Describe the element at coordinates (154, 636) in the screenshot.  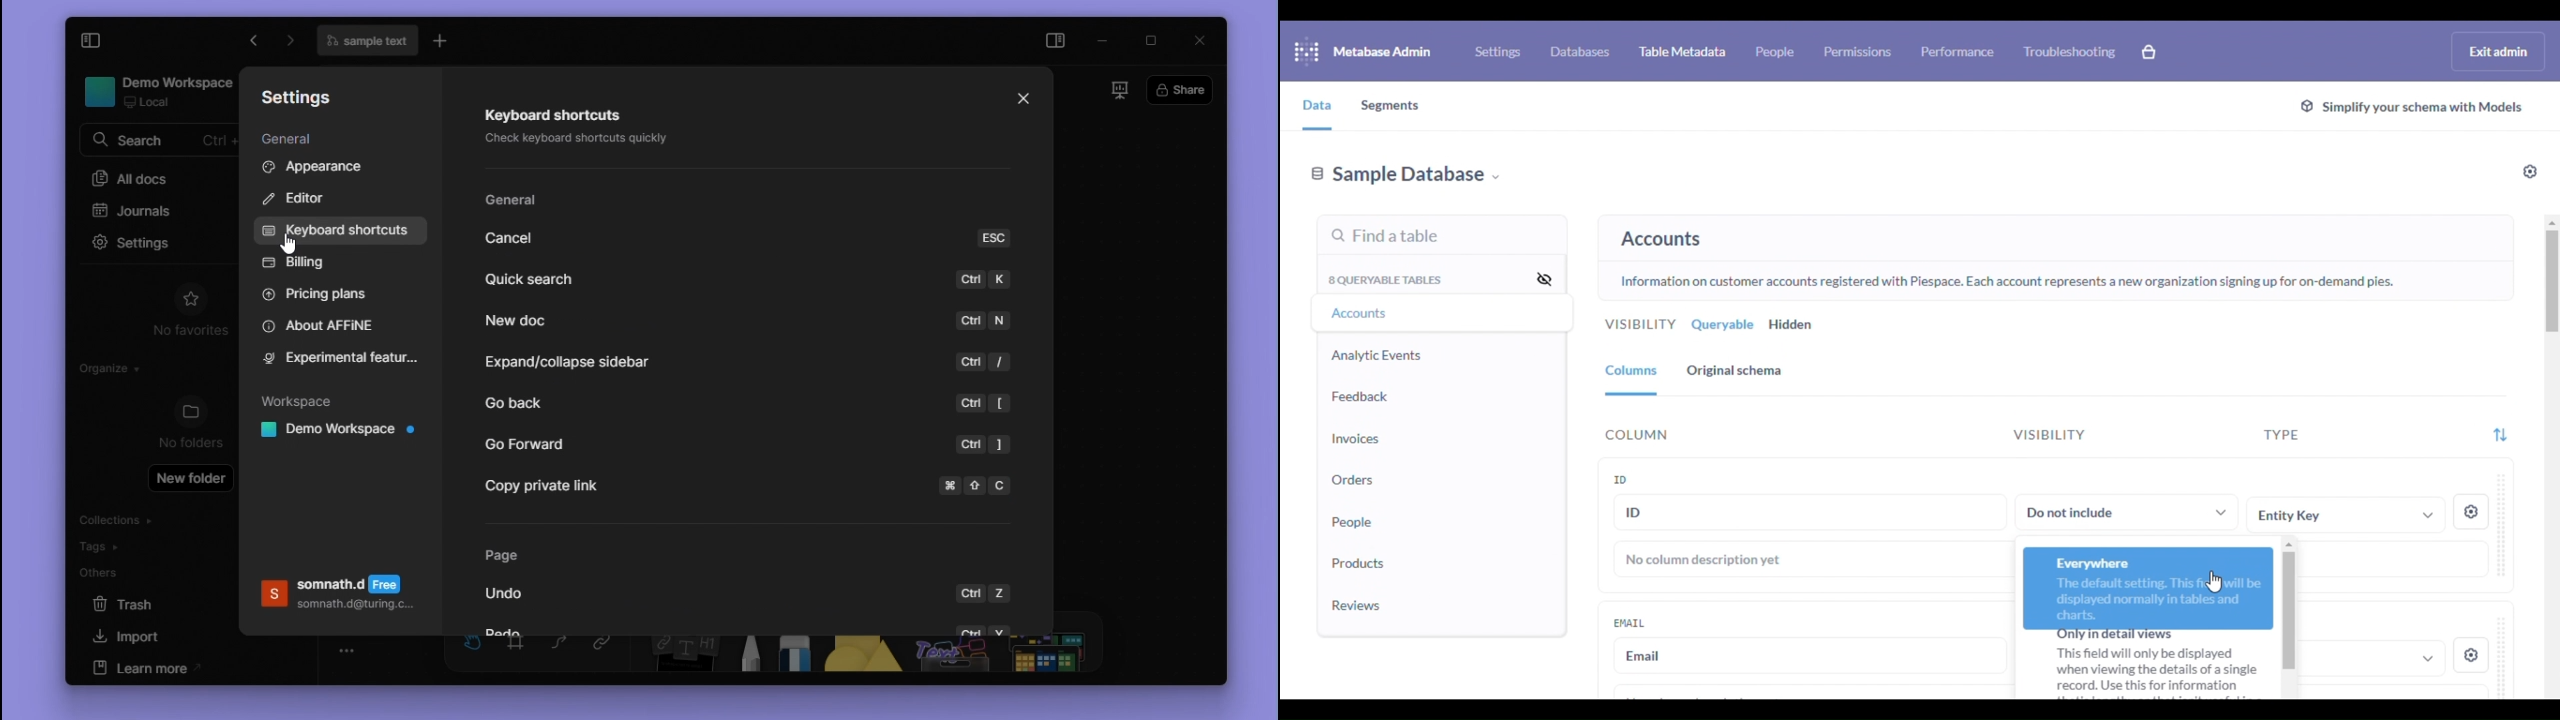
I see `import` at that location.